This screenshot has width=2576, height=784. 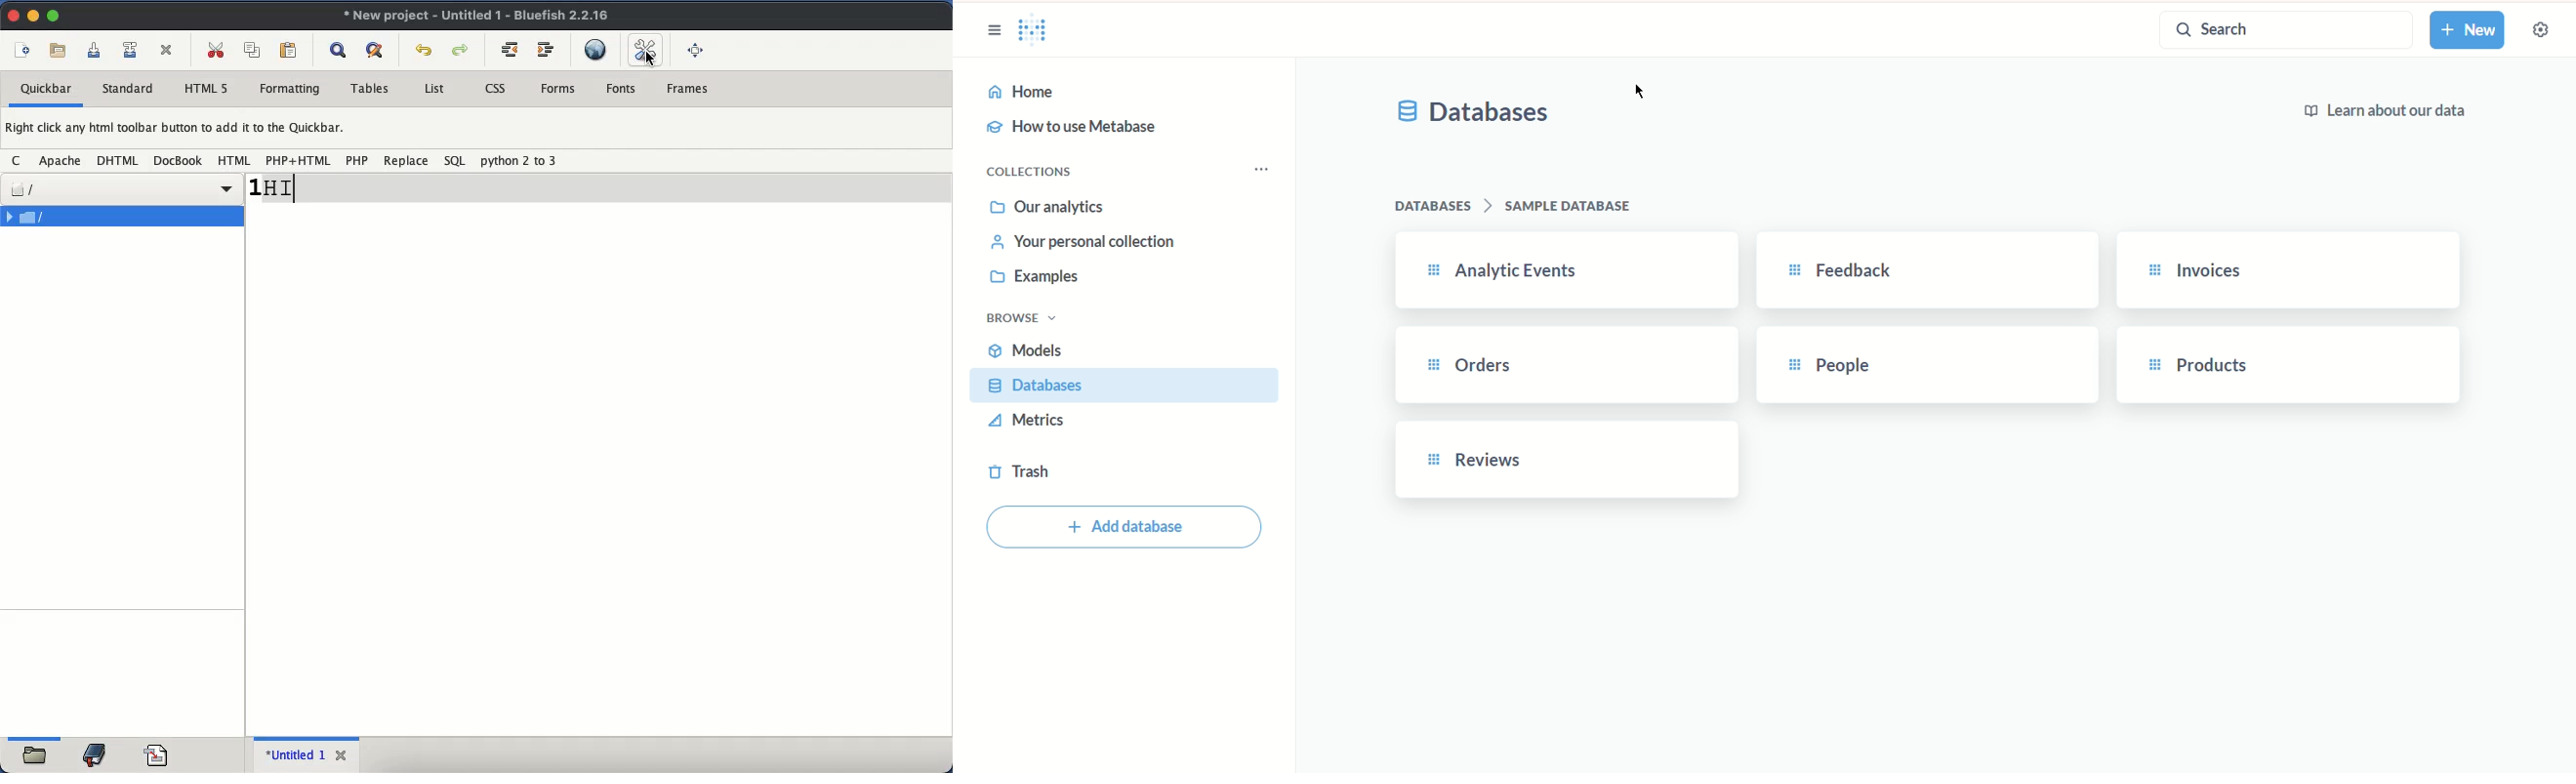 I want to click on new file, so click(x=25, y=49).